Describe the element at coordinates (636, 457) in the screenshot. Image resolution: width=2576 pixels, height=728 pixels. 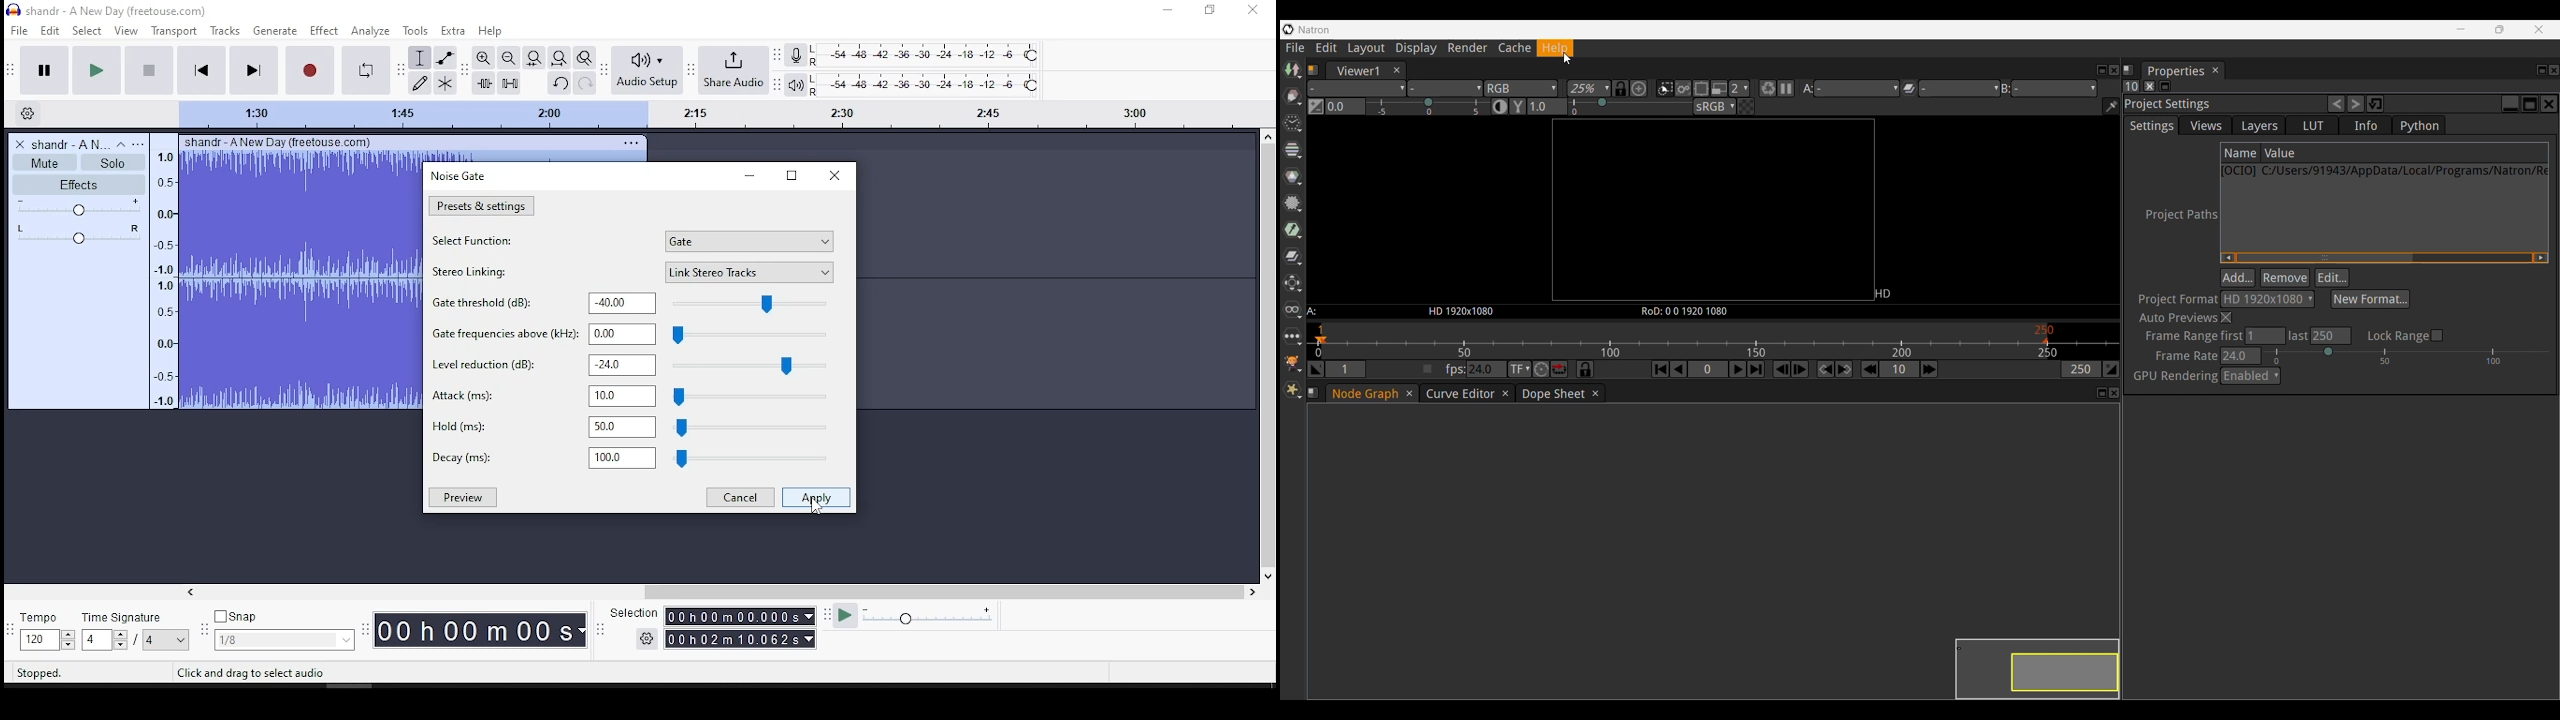
I see `decay` at that location.